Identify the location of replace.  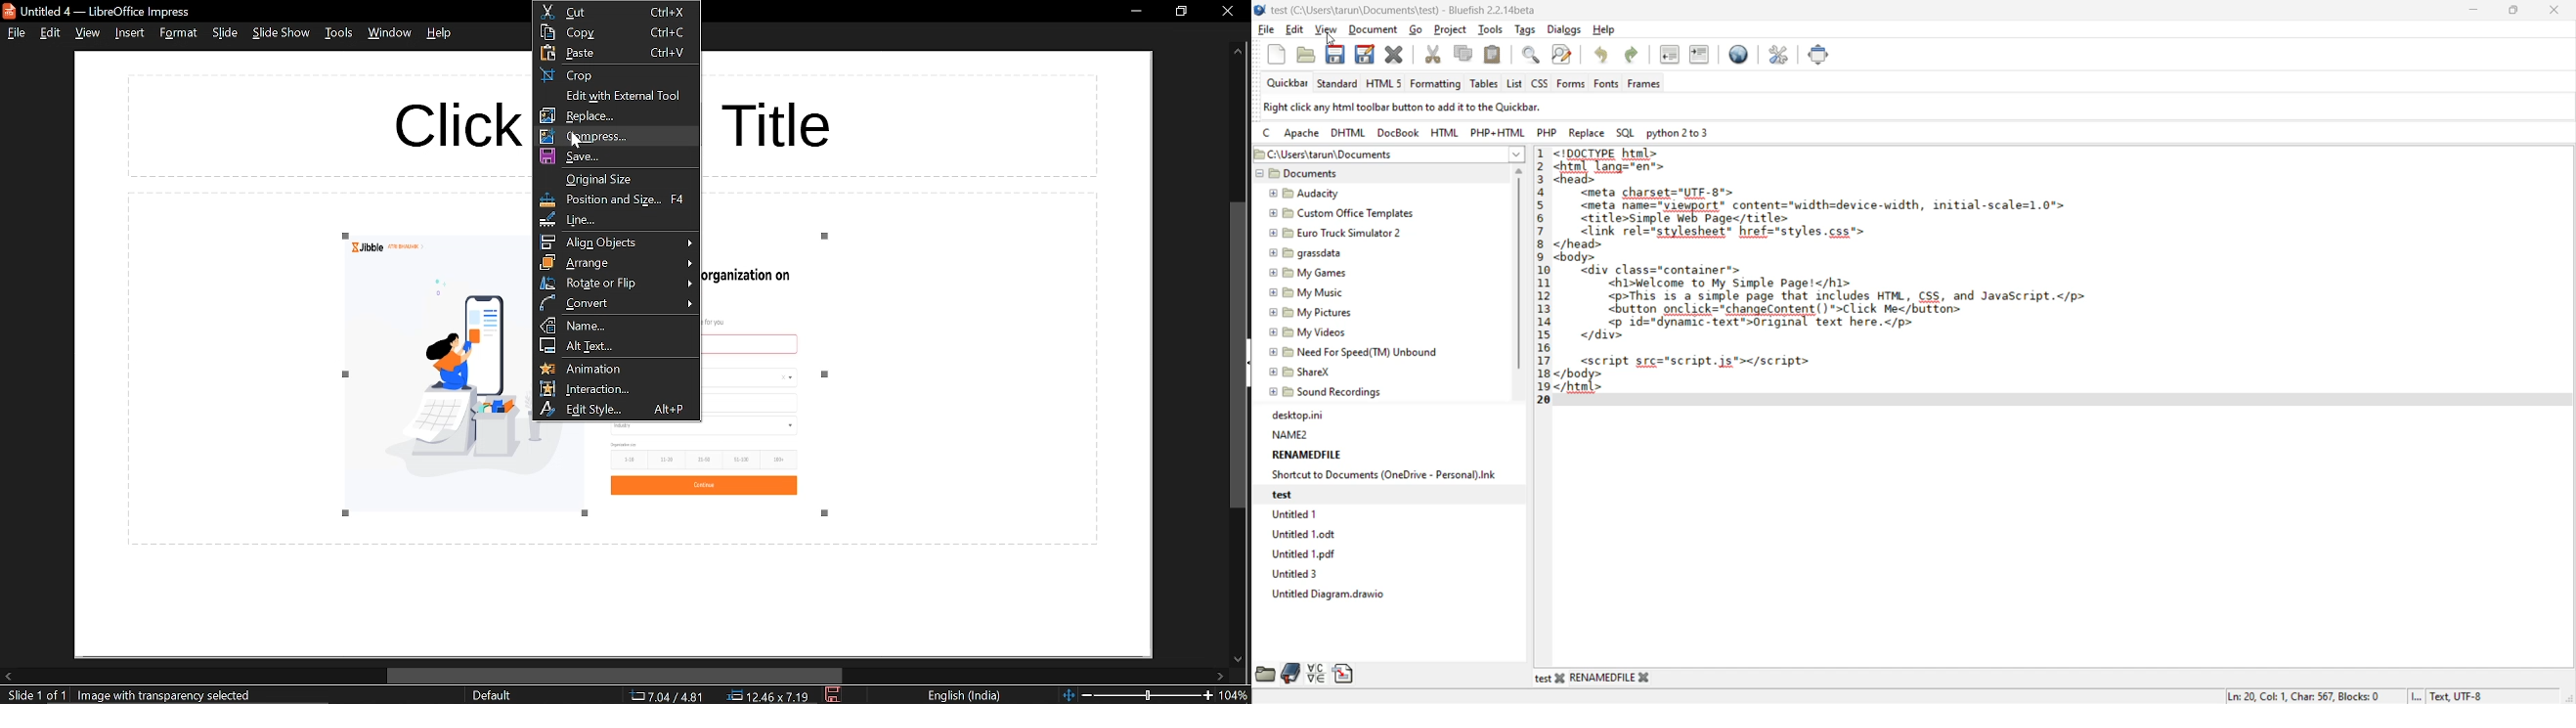
(1589, 135).